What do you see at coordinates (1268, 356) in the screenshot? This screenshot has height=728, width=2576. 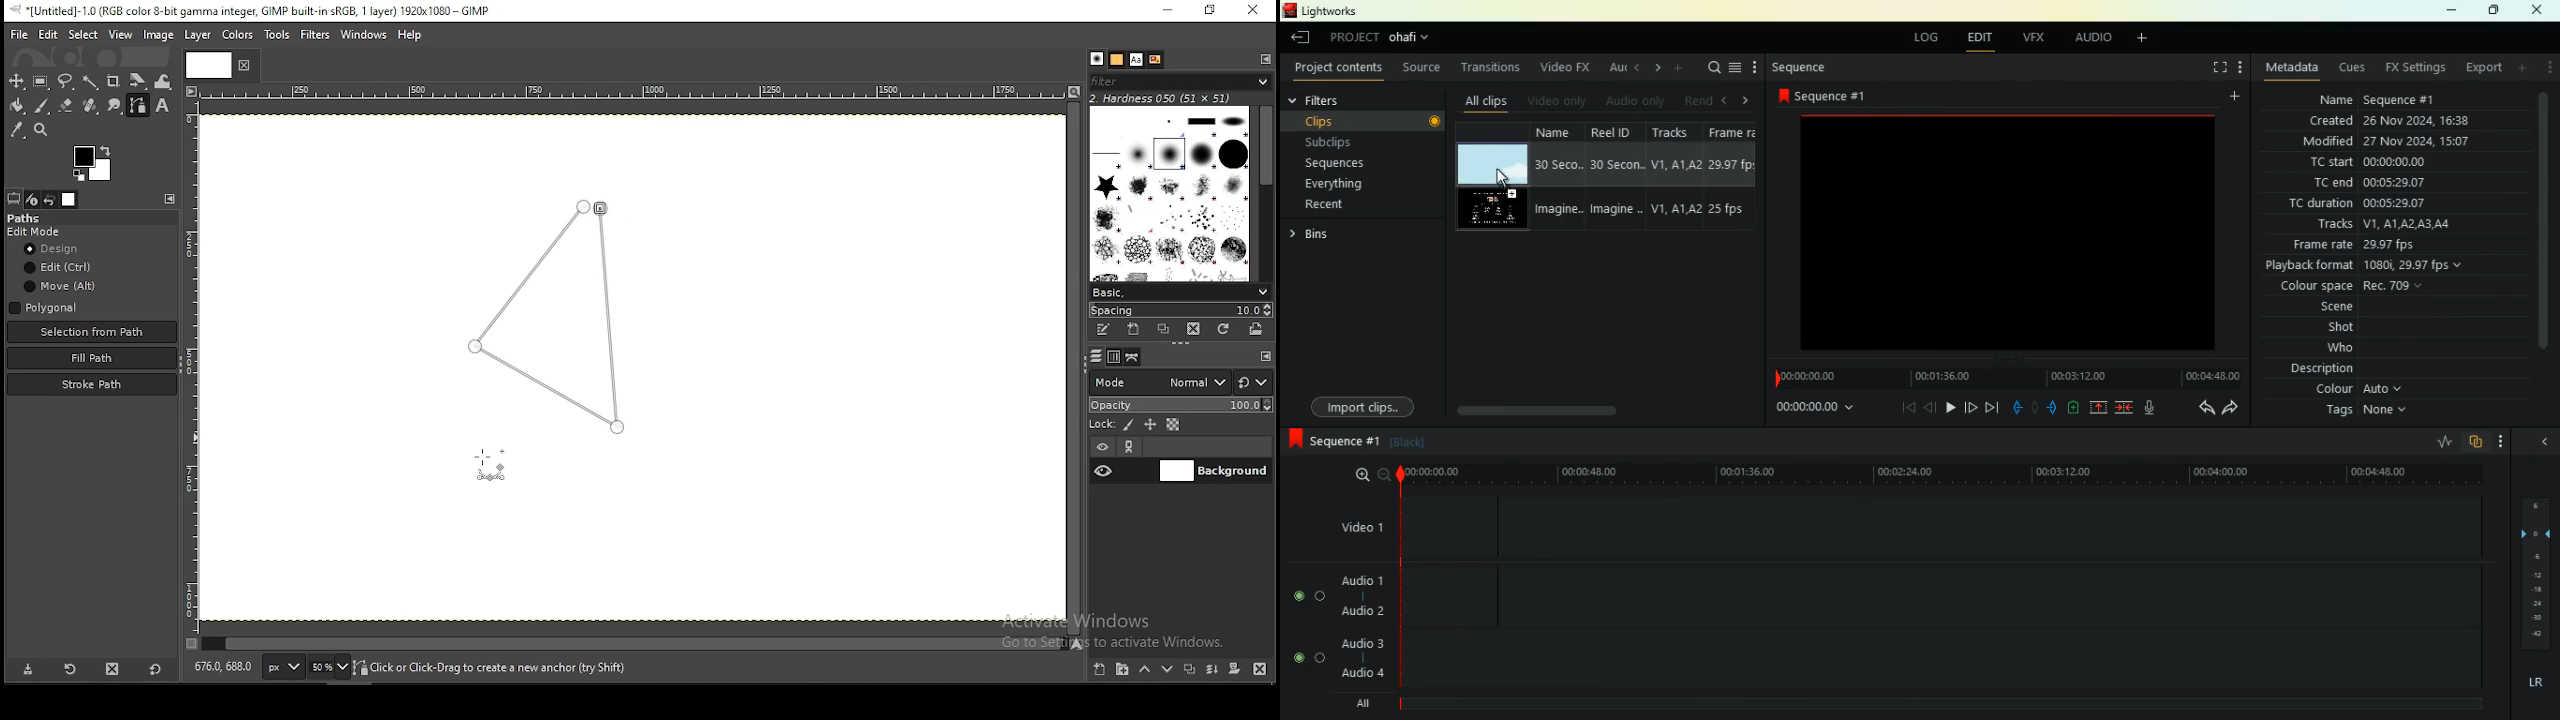 I see `configure this tab` at bounding box center [1268, 356].